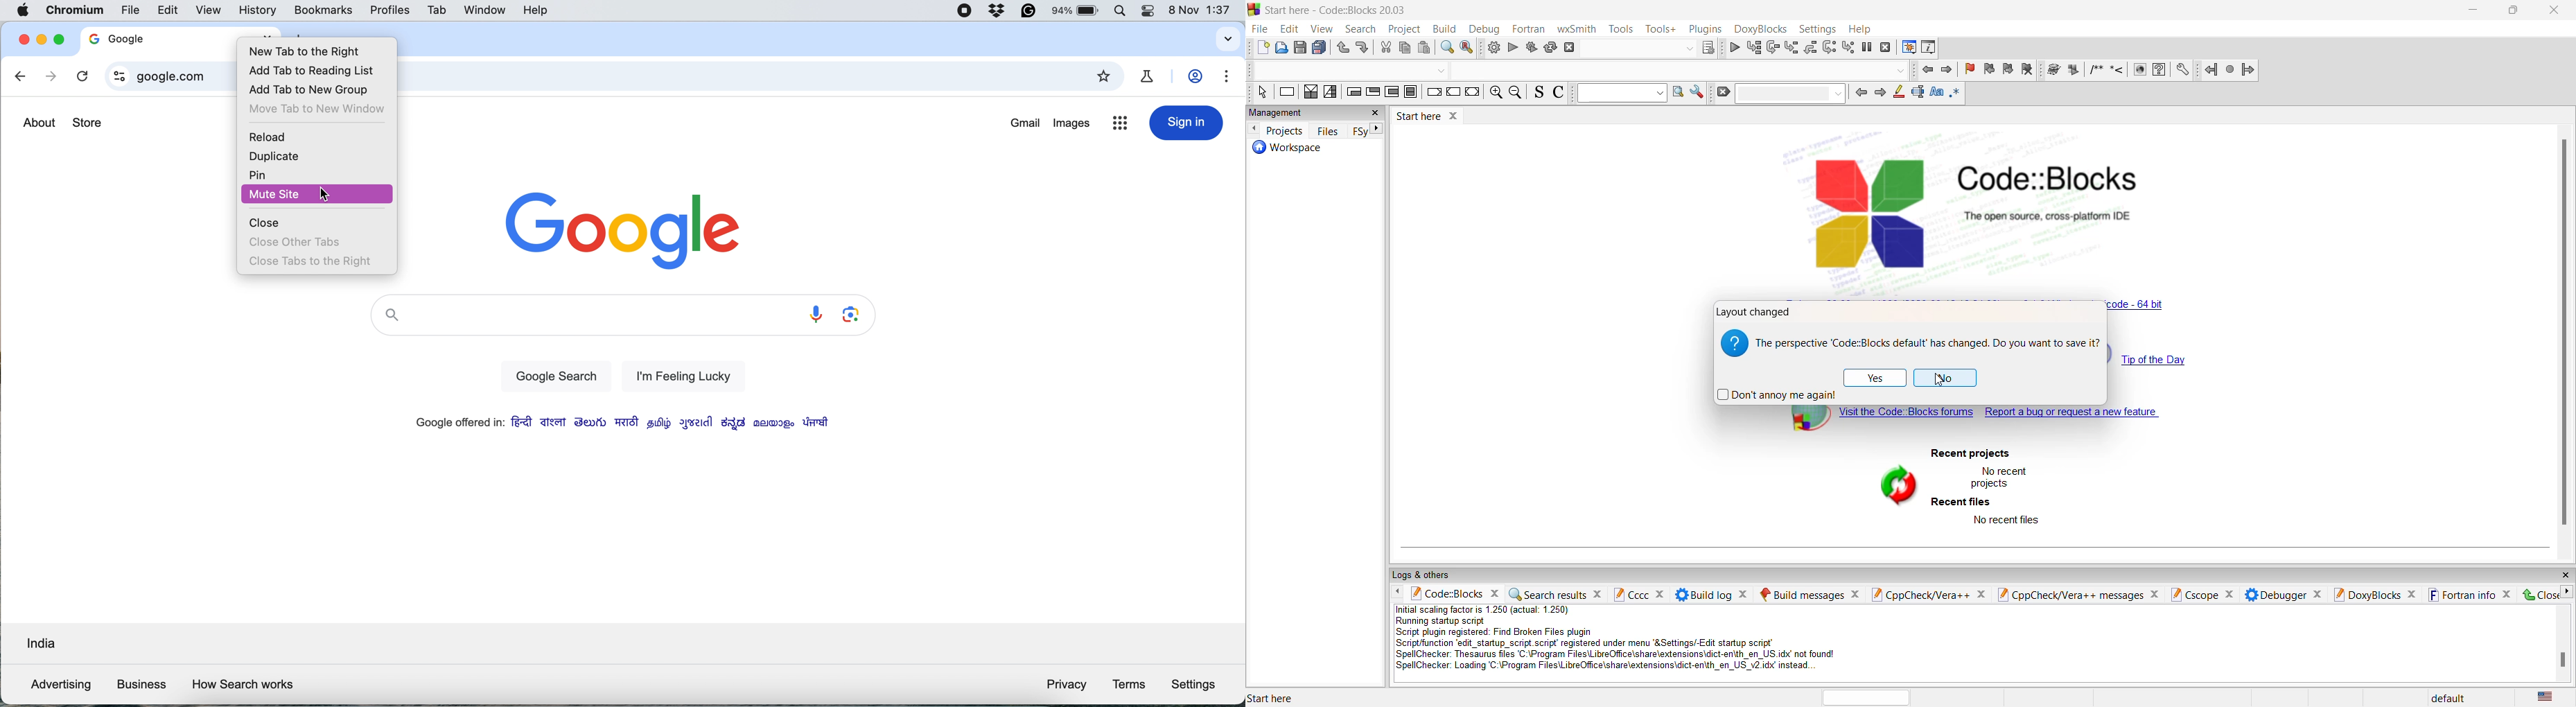 Image resolution: width=2576 pixels, height=728 pixels. Describe the element at coordinates (1551, 48) in the screenshot. I see `rebuild` at that location.